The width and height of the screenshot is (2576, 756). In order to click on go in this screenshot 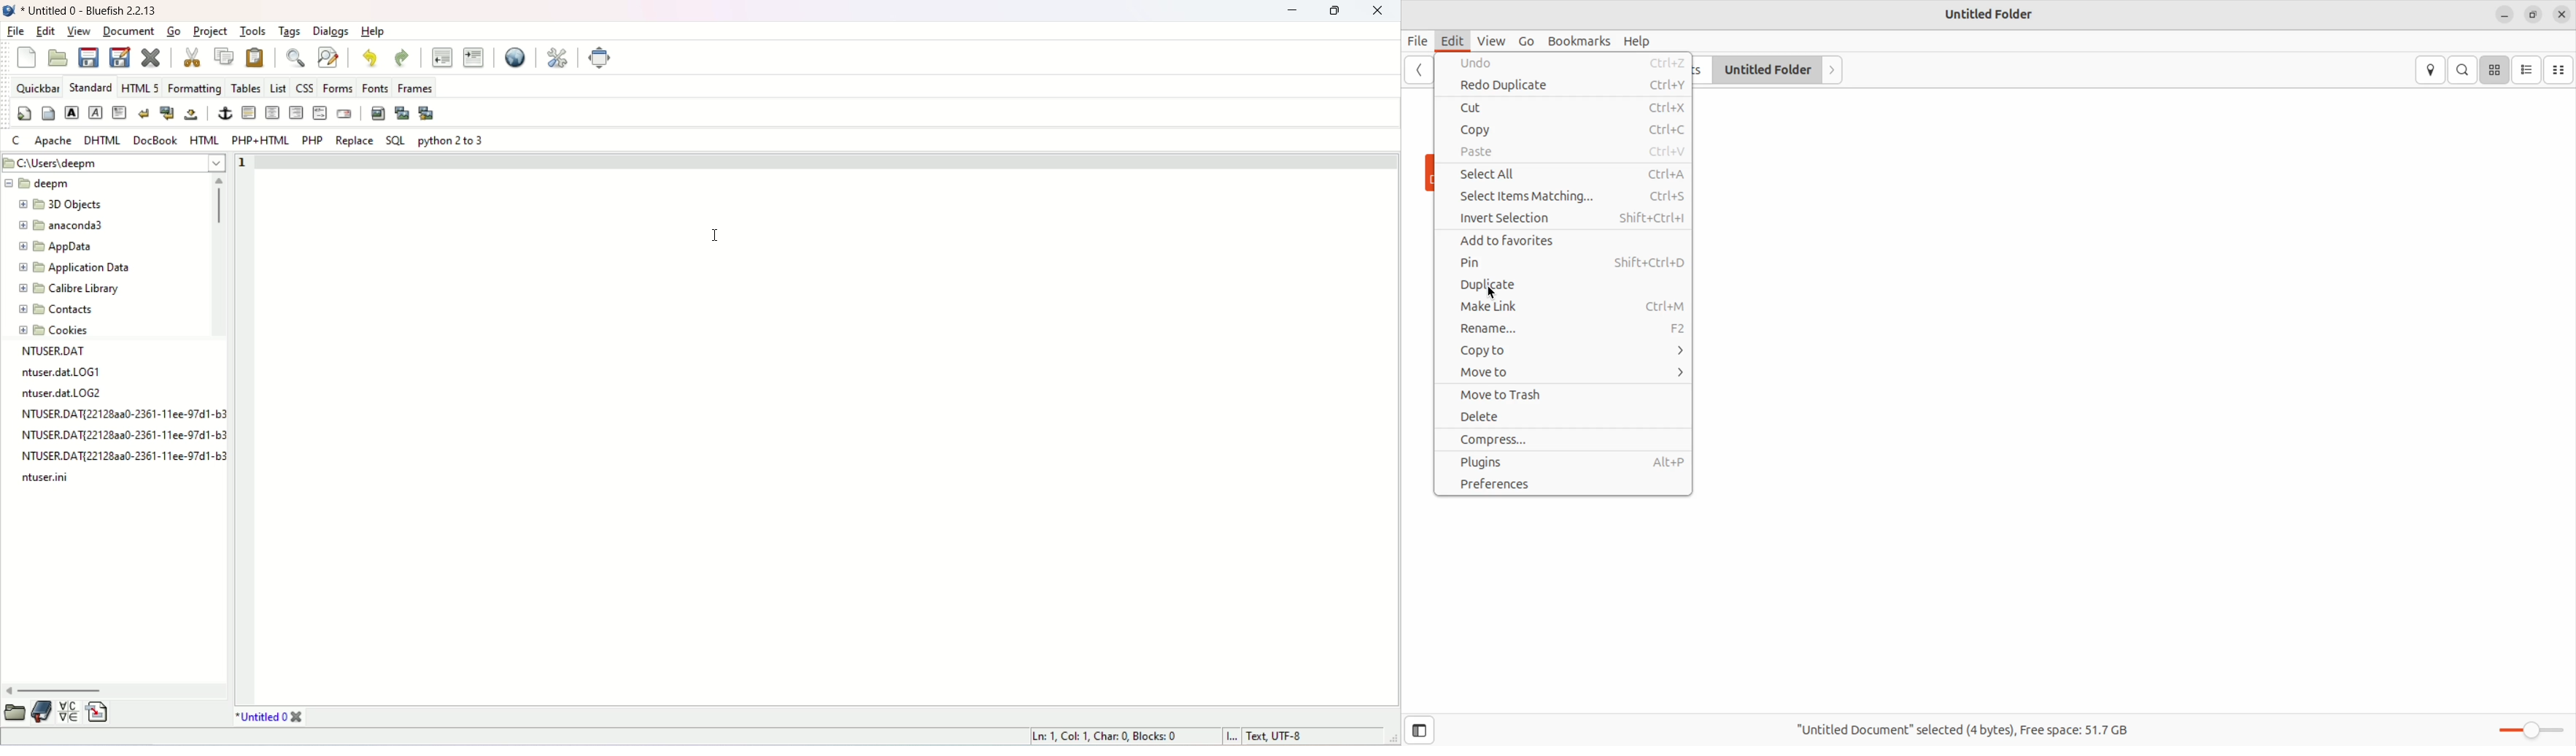, I will do `click(170, 32)`.